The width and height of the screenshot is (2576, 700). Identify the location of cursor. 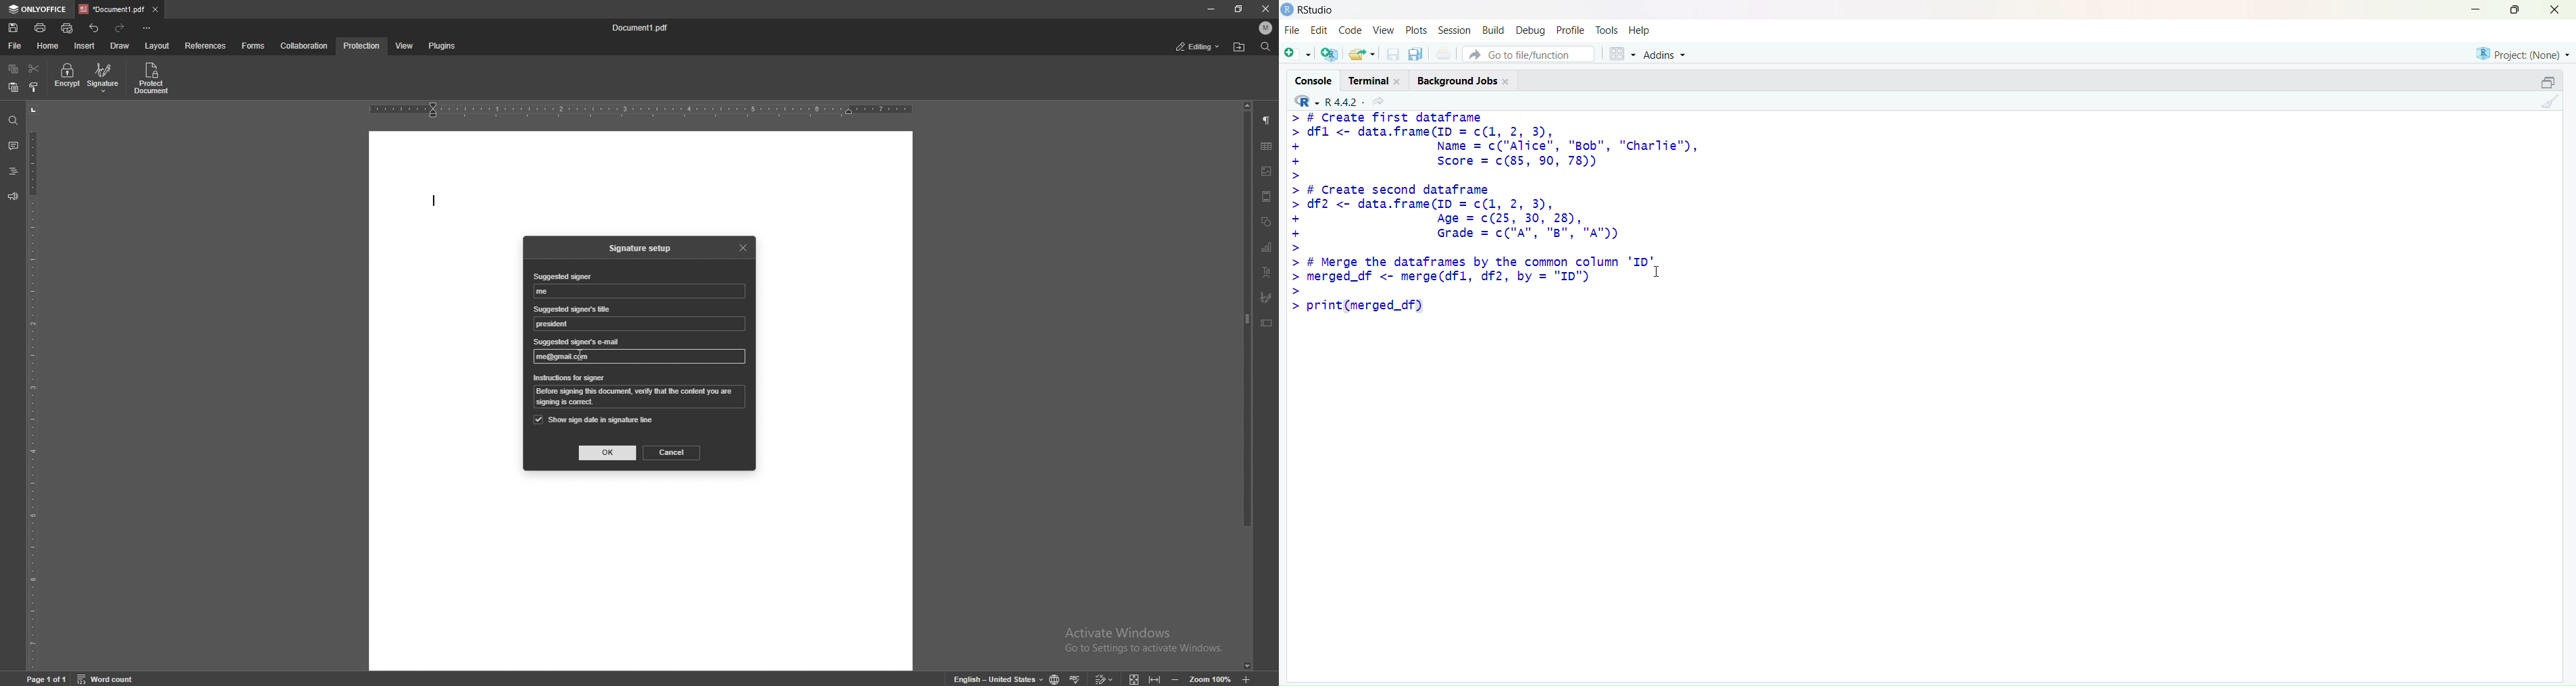
(580, 354).